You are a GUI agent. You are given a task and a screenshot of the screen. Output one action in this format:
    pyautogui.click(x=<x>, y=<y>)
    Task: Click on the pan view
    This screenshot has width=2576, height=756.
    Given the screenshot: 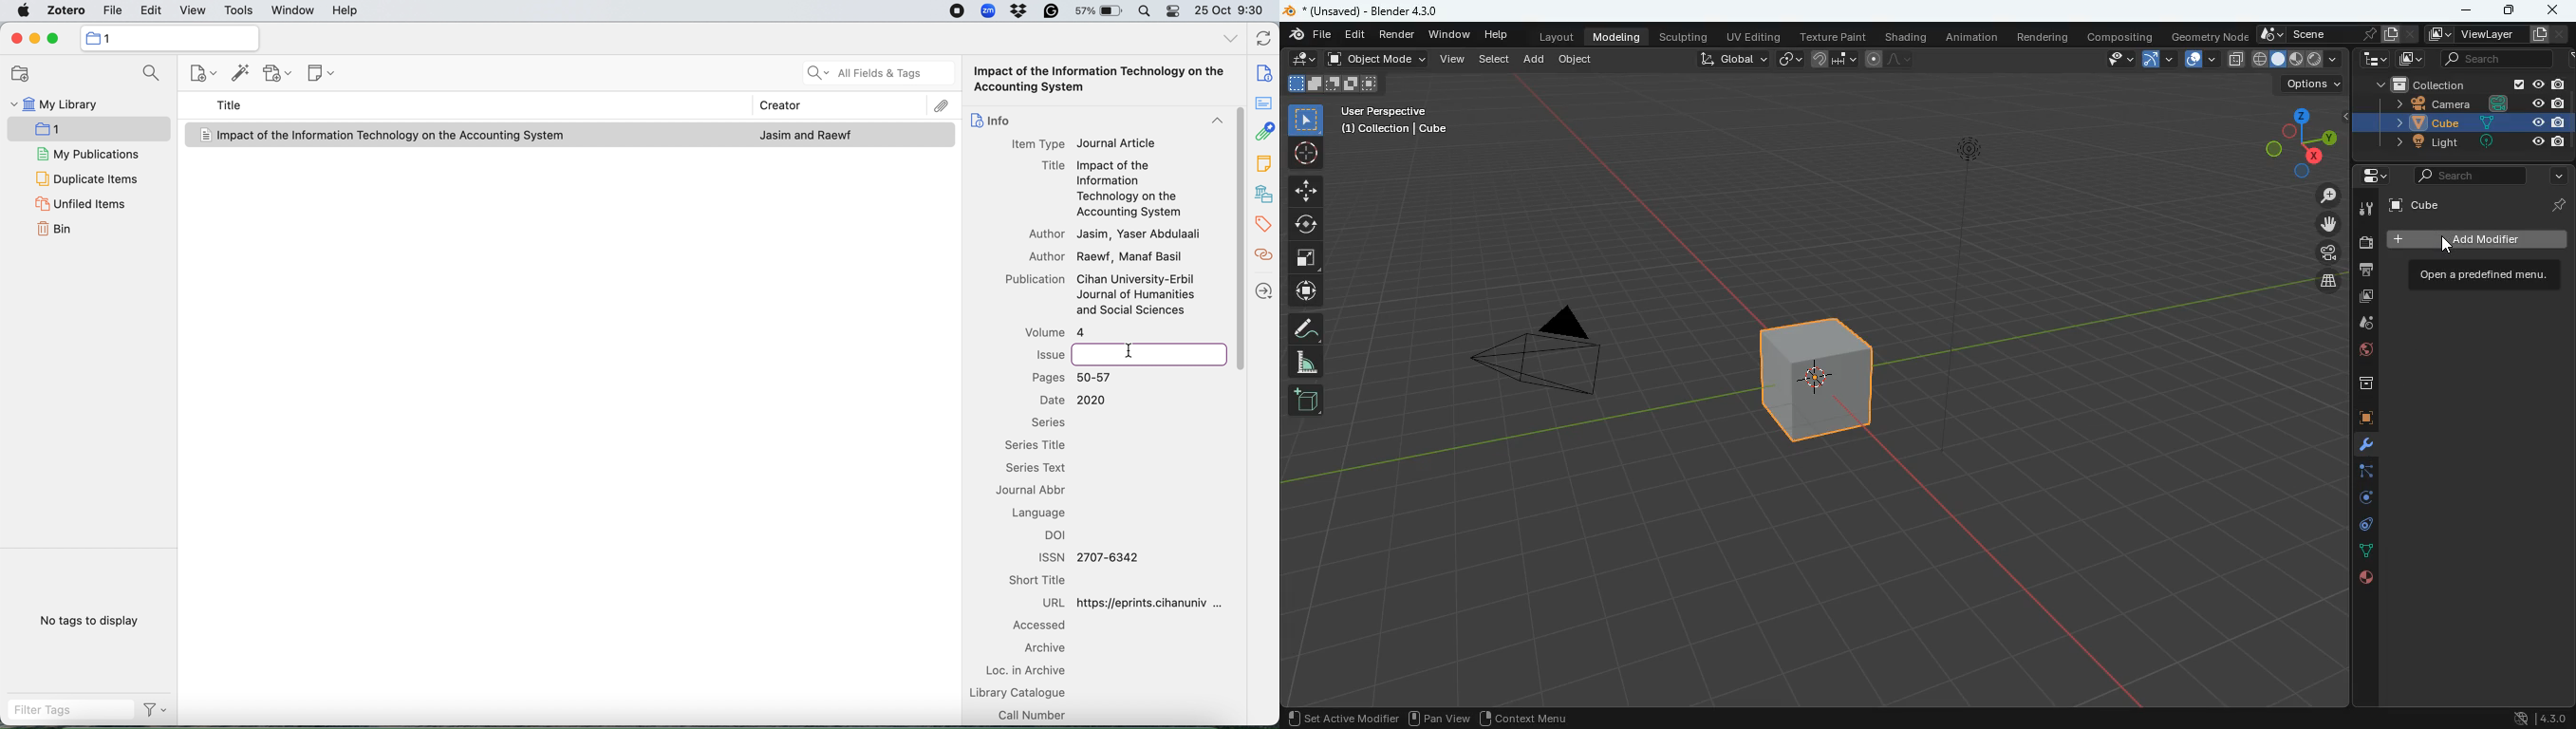 What is the action you would take?
    pyautogui.click(x=1443, y=717)
    